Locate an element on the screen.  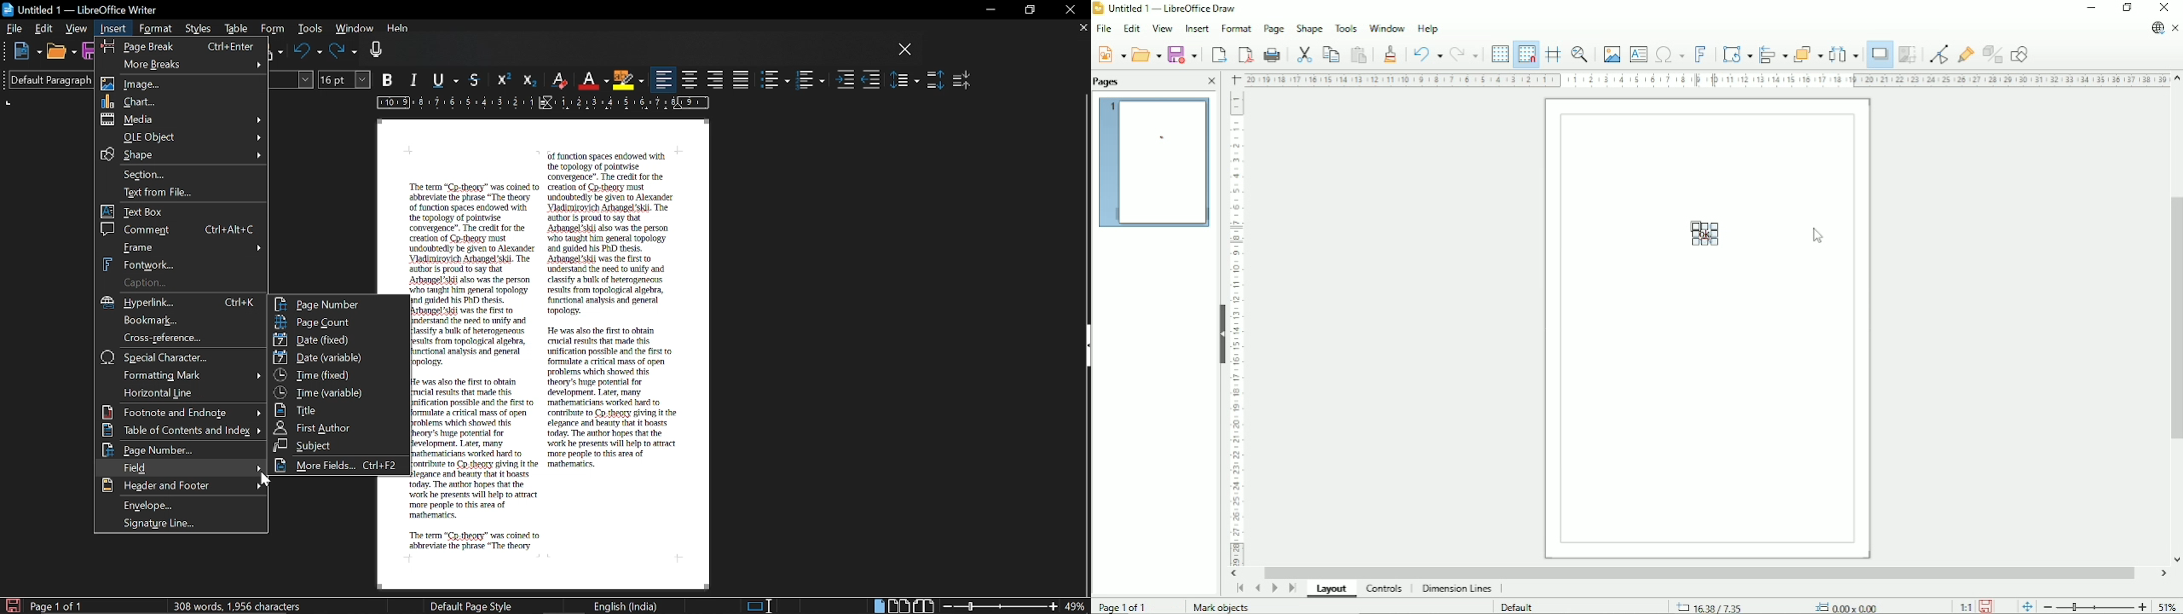
Vertical scroll button is located at coordinates (2175, 560).